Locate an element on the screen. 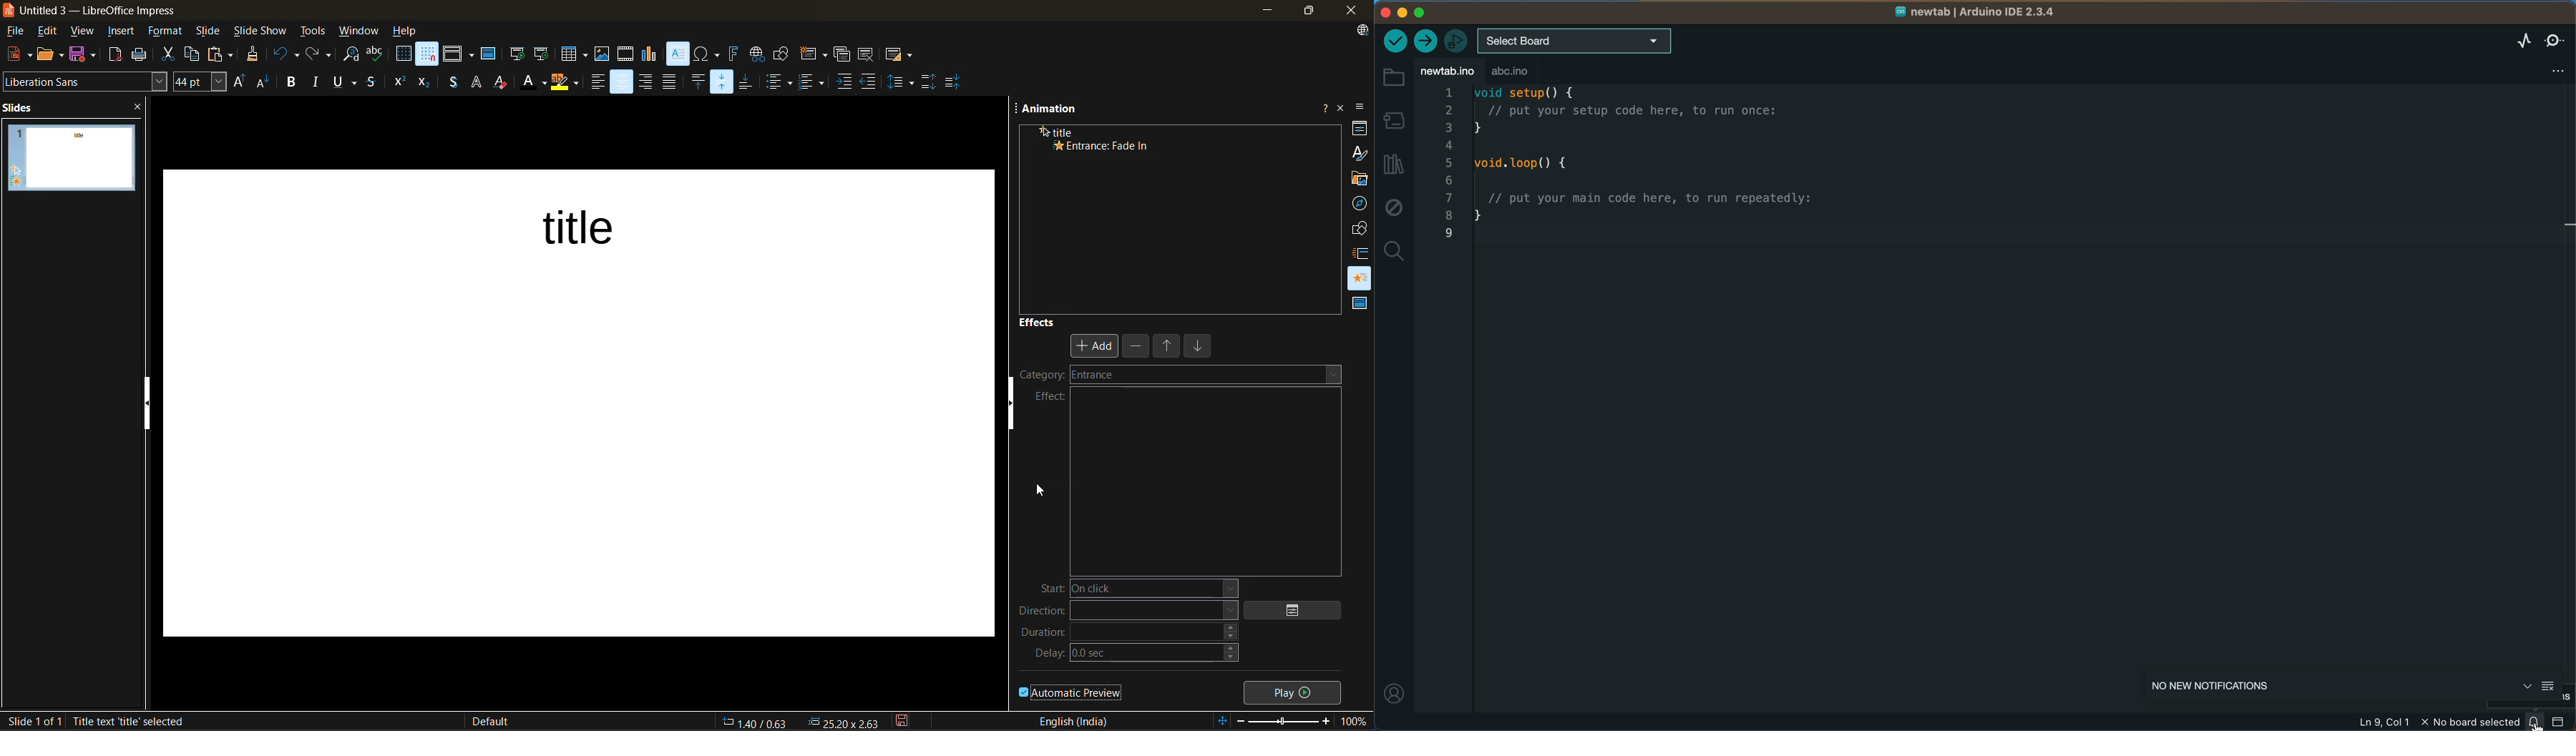 The height and width of the screenshot is (756, 2576). help is located at coordinates (406, 32).